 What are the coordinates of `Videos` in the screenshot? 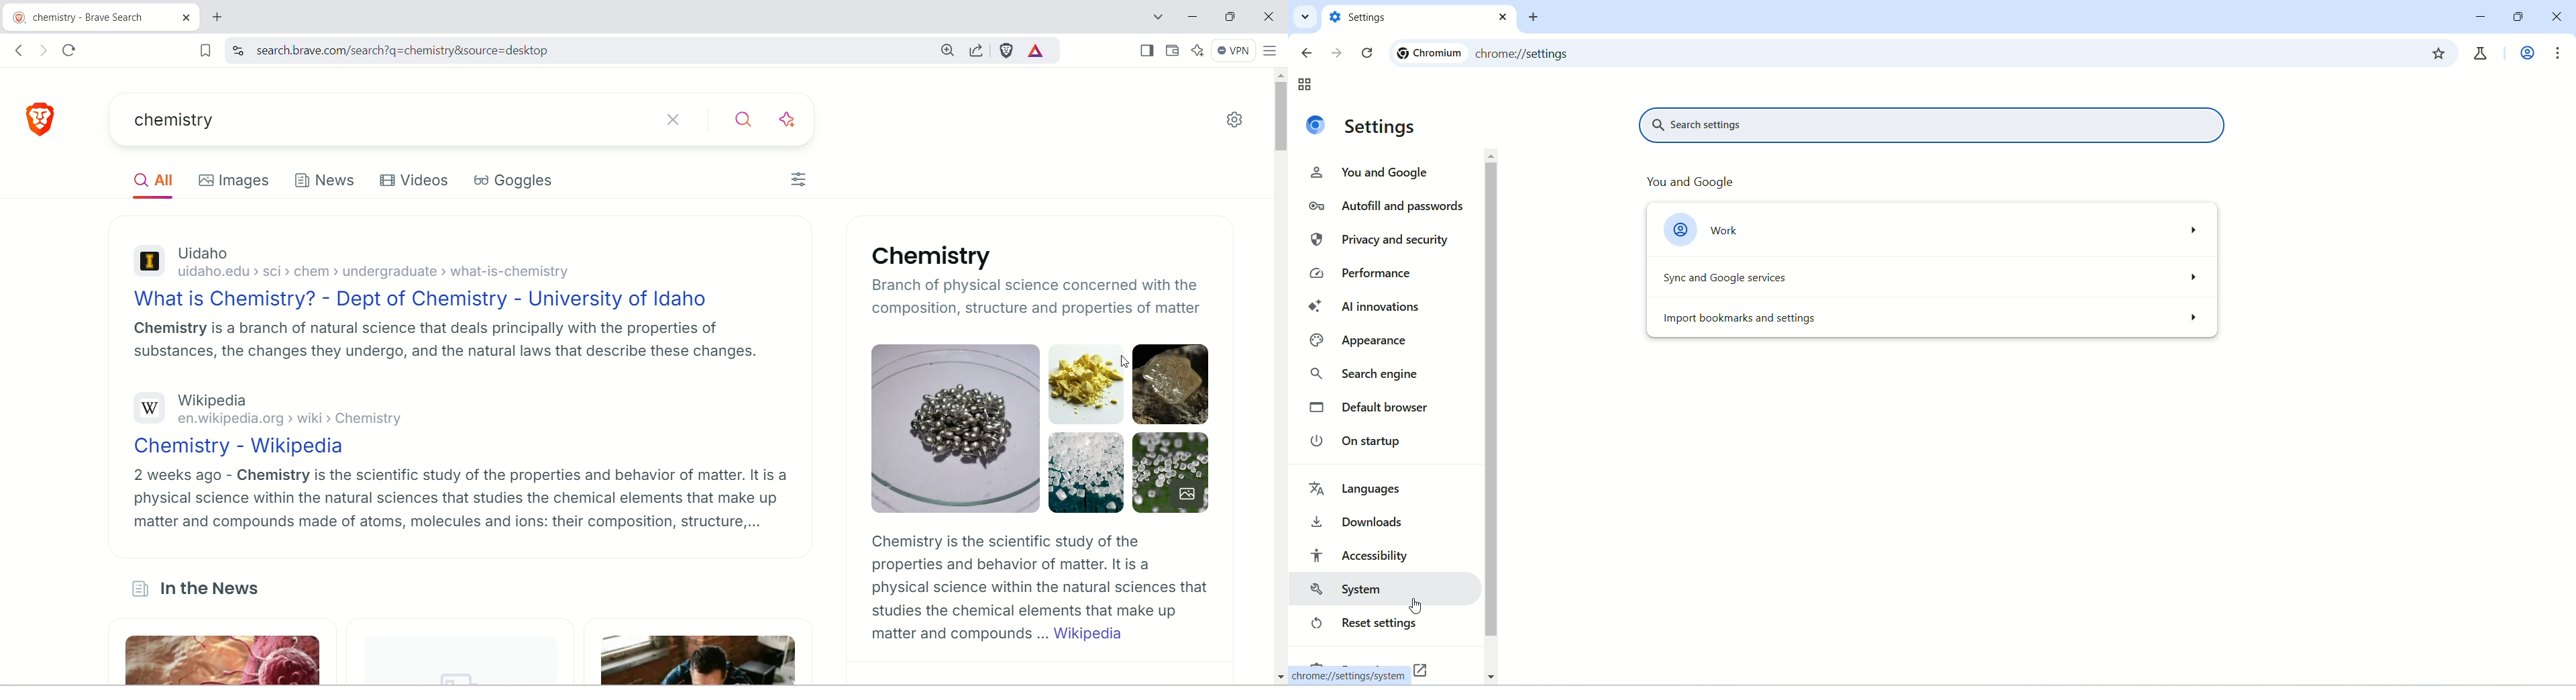 It's located at (413, 180).